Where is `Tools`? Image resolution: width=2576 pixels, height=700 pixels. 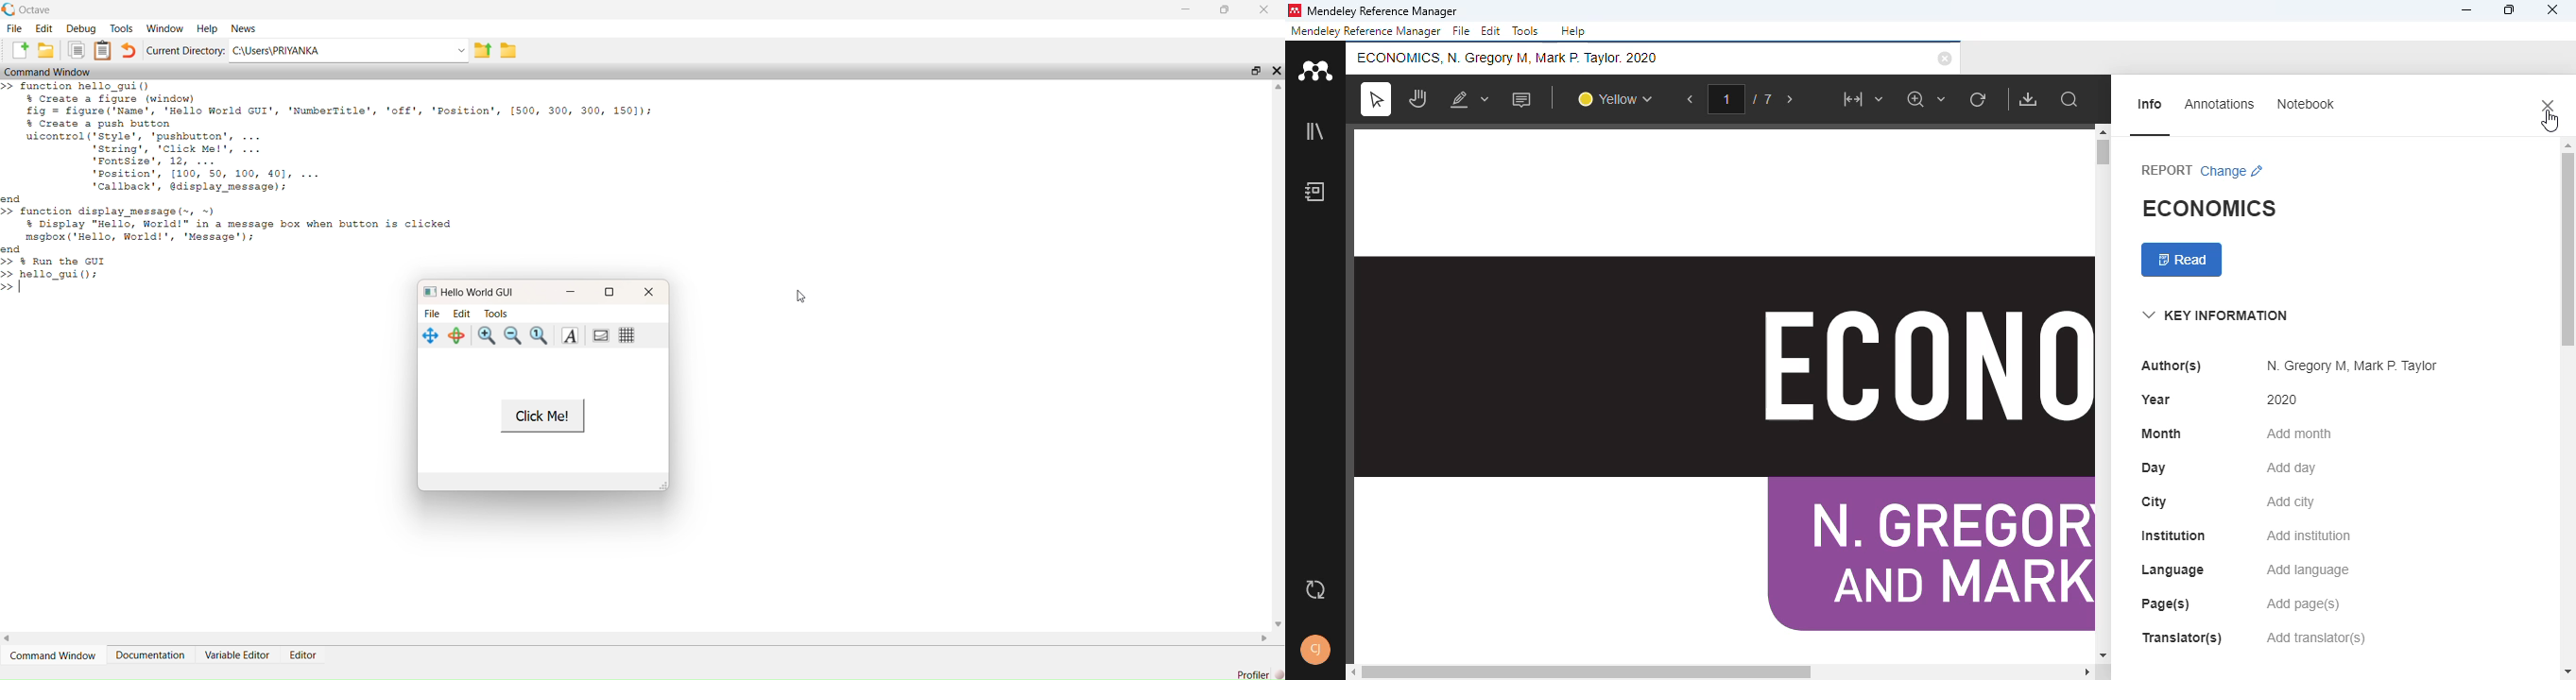 Tools is located at coordinates (500, 313).